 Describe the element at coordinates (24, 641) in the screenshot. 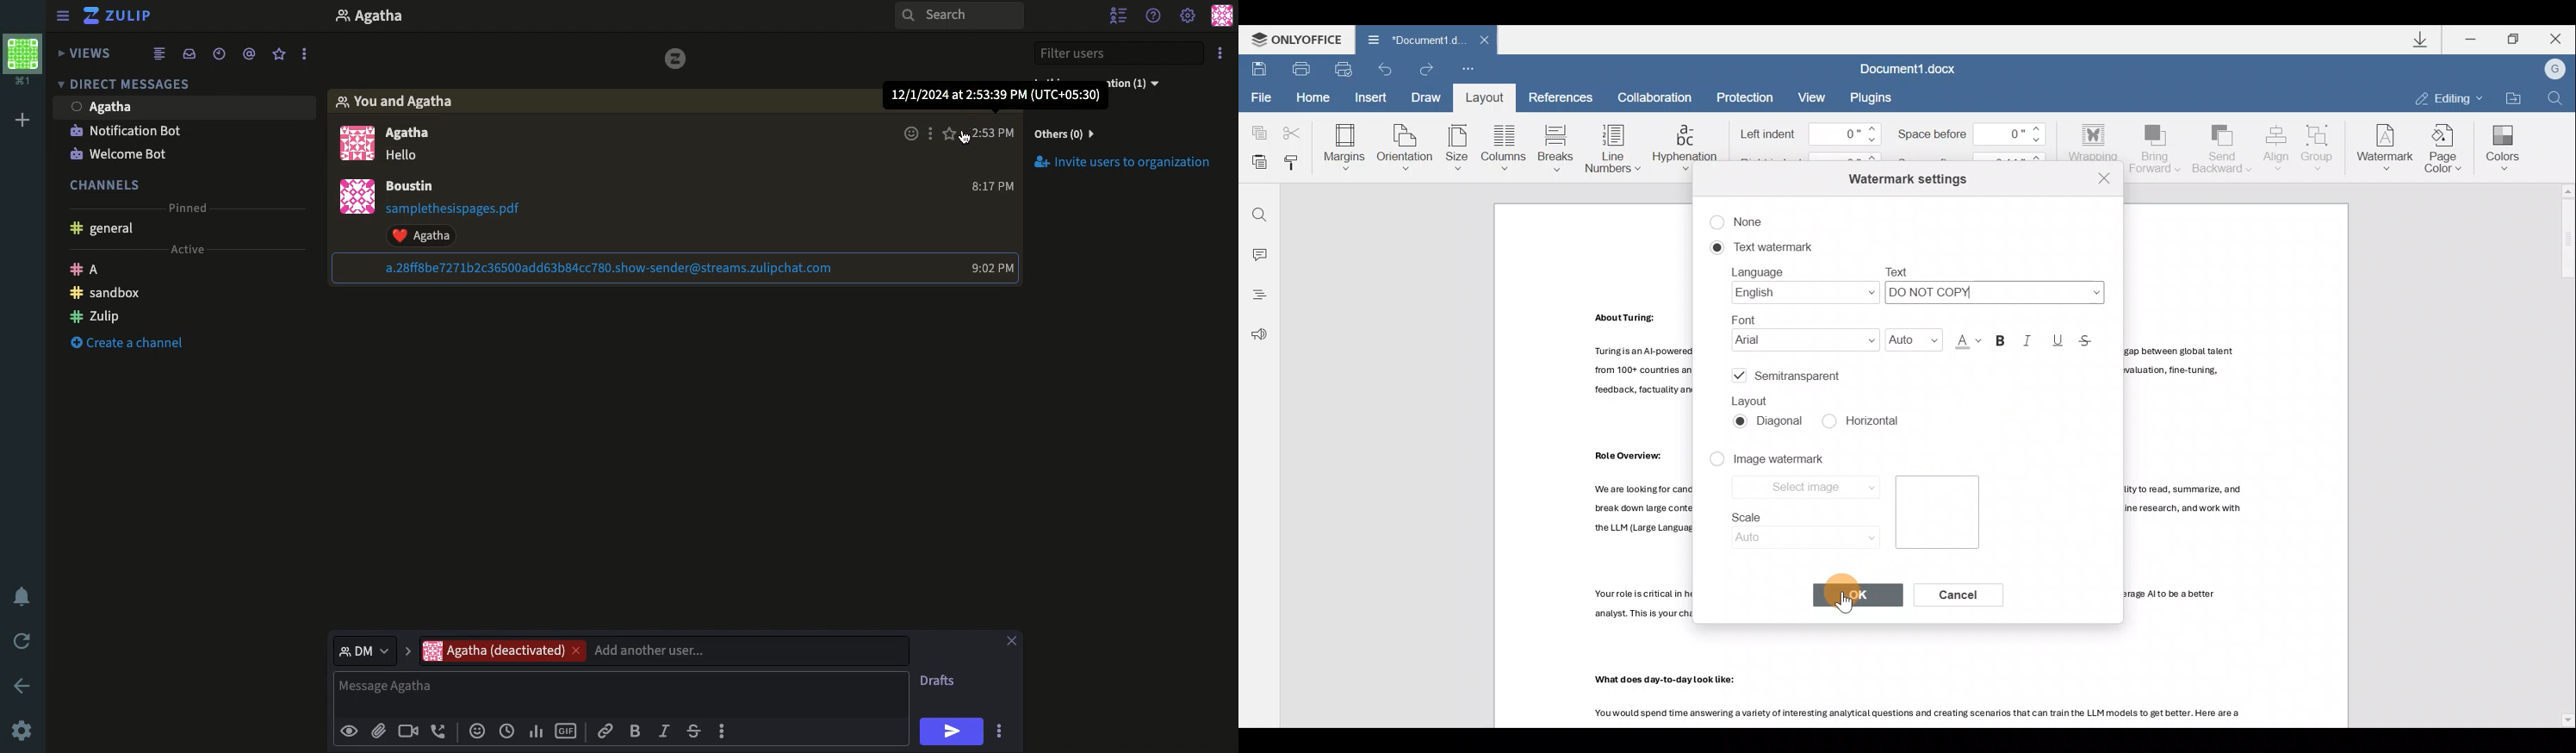

I see `Refresh` at that location.